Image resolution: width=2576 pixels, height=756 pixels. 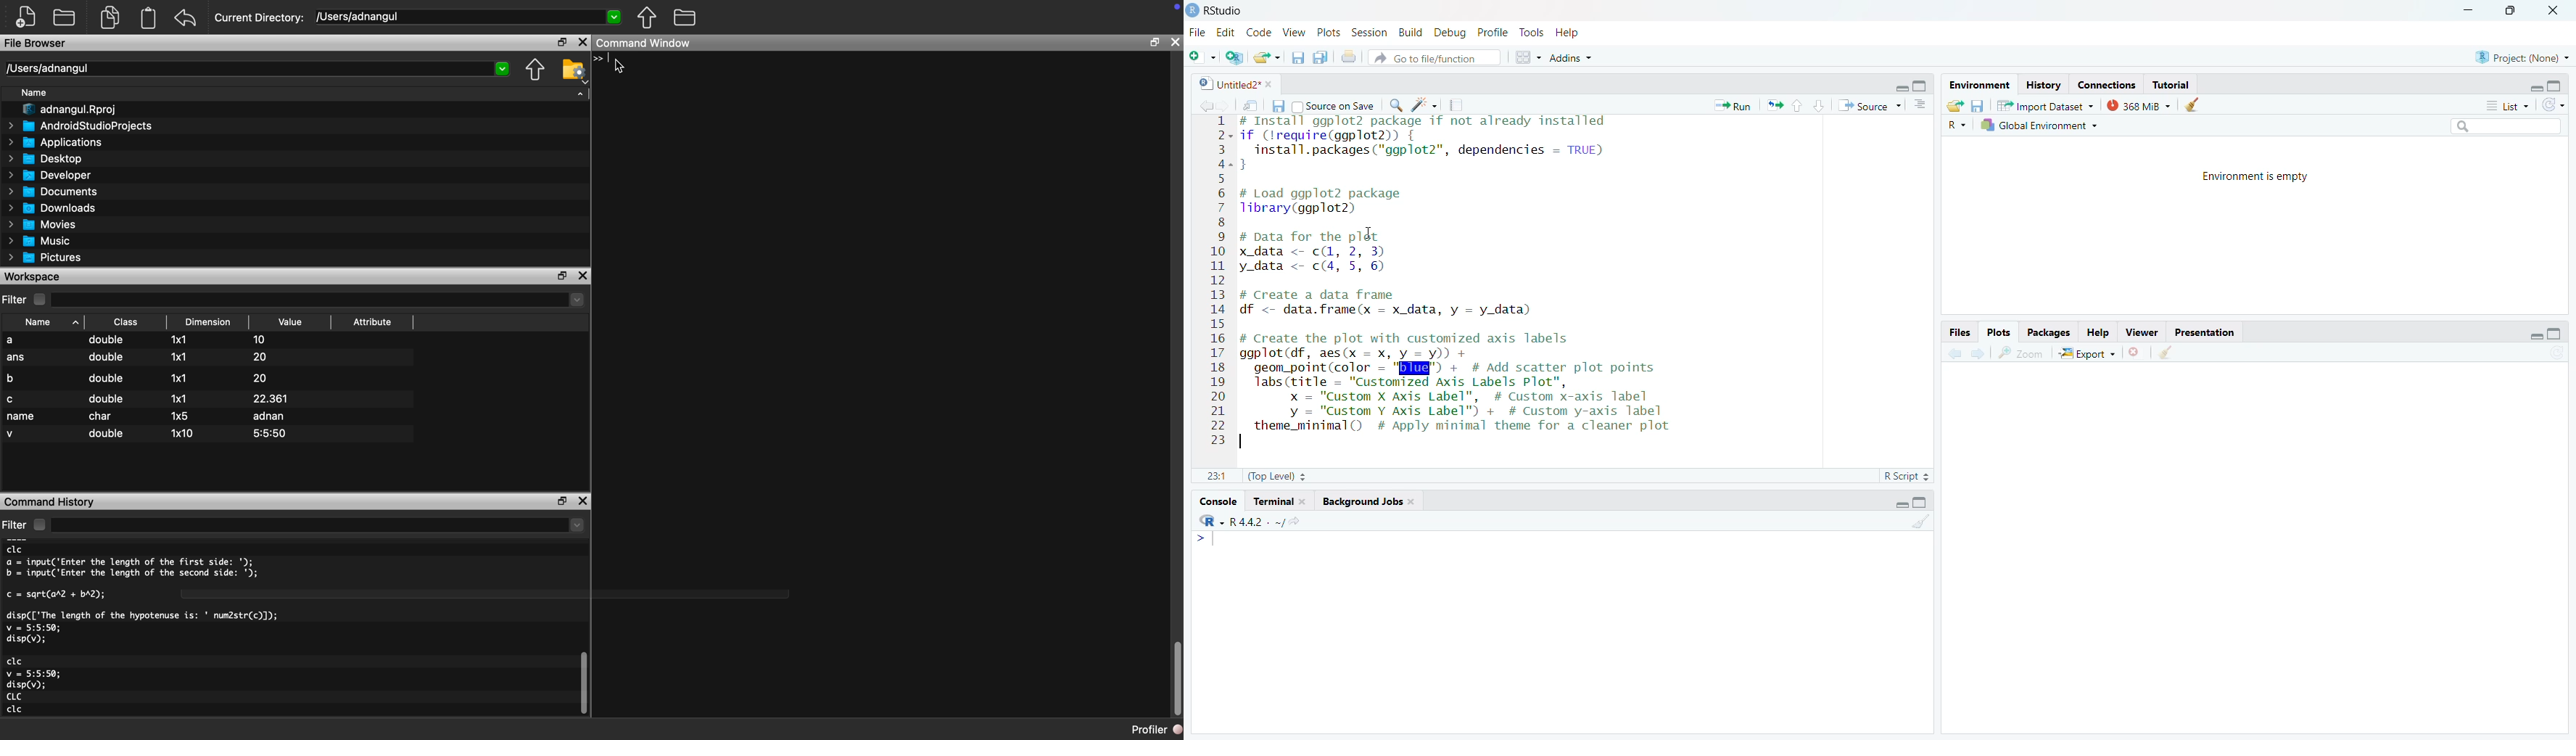 What do you see at coordinates (1368, 502) in the screenshot?
I see `Background Jobs` at bounding box center [1368, 502].